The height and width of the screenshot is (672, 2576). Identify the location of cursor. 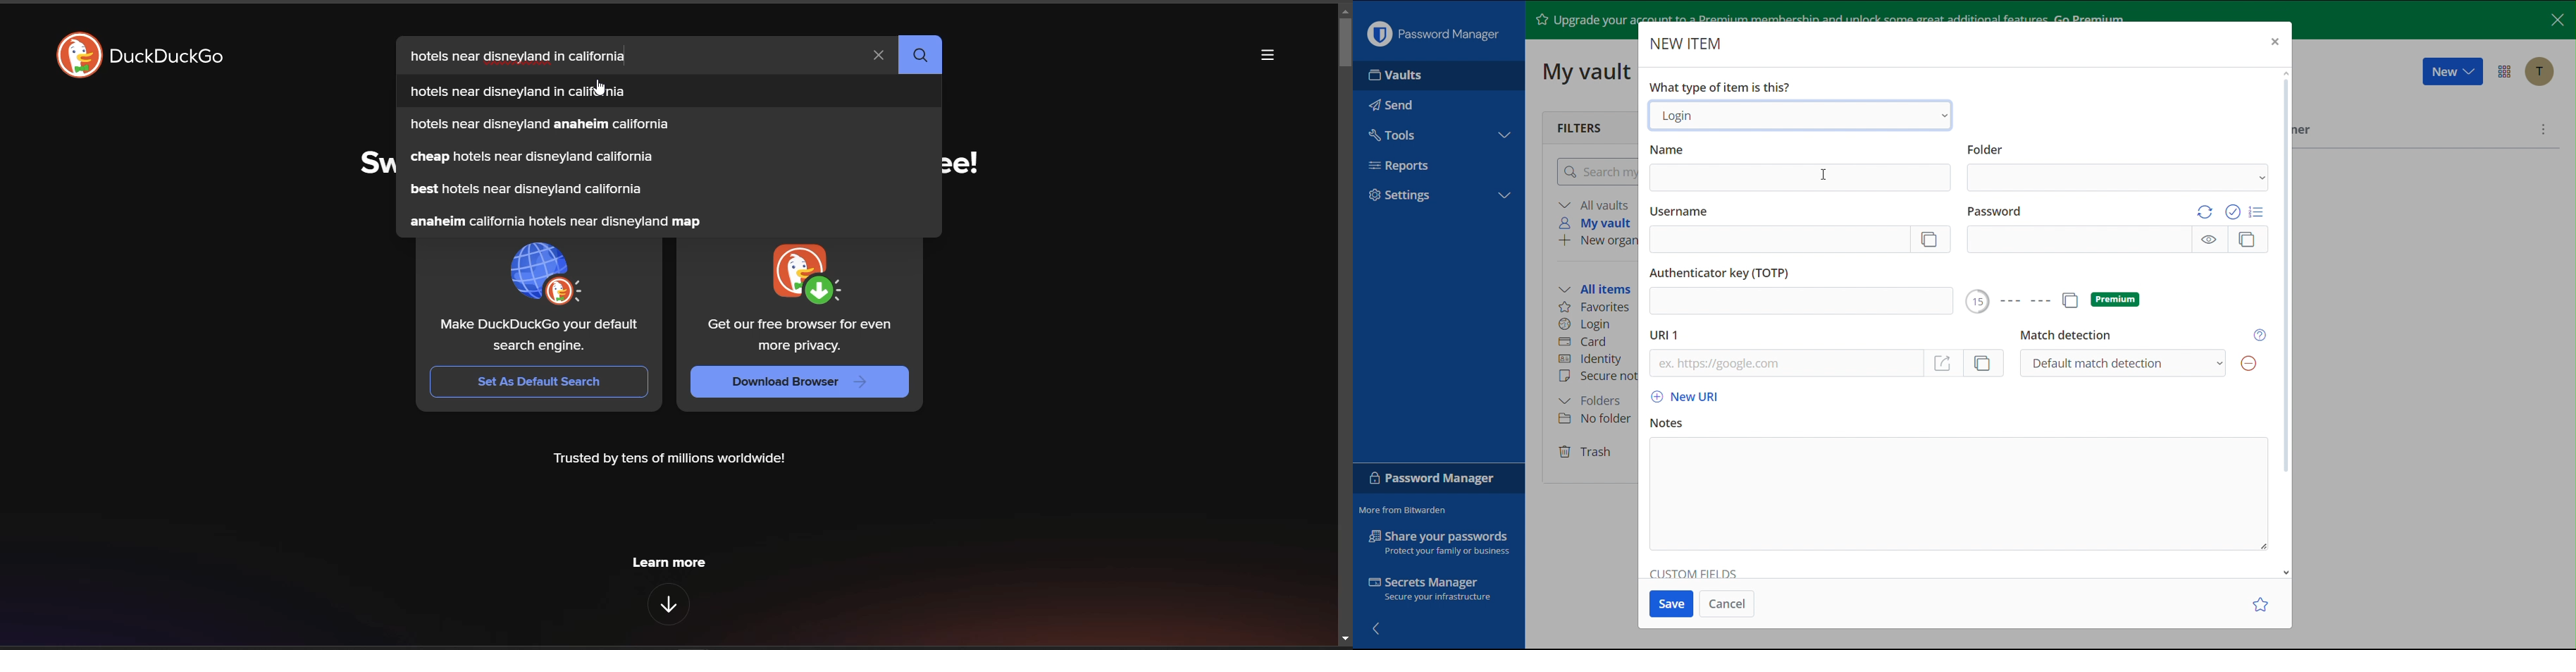
(598, 87).